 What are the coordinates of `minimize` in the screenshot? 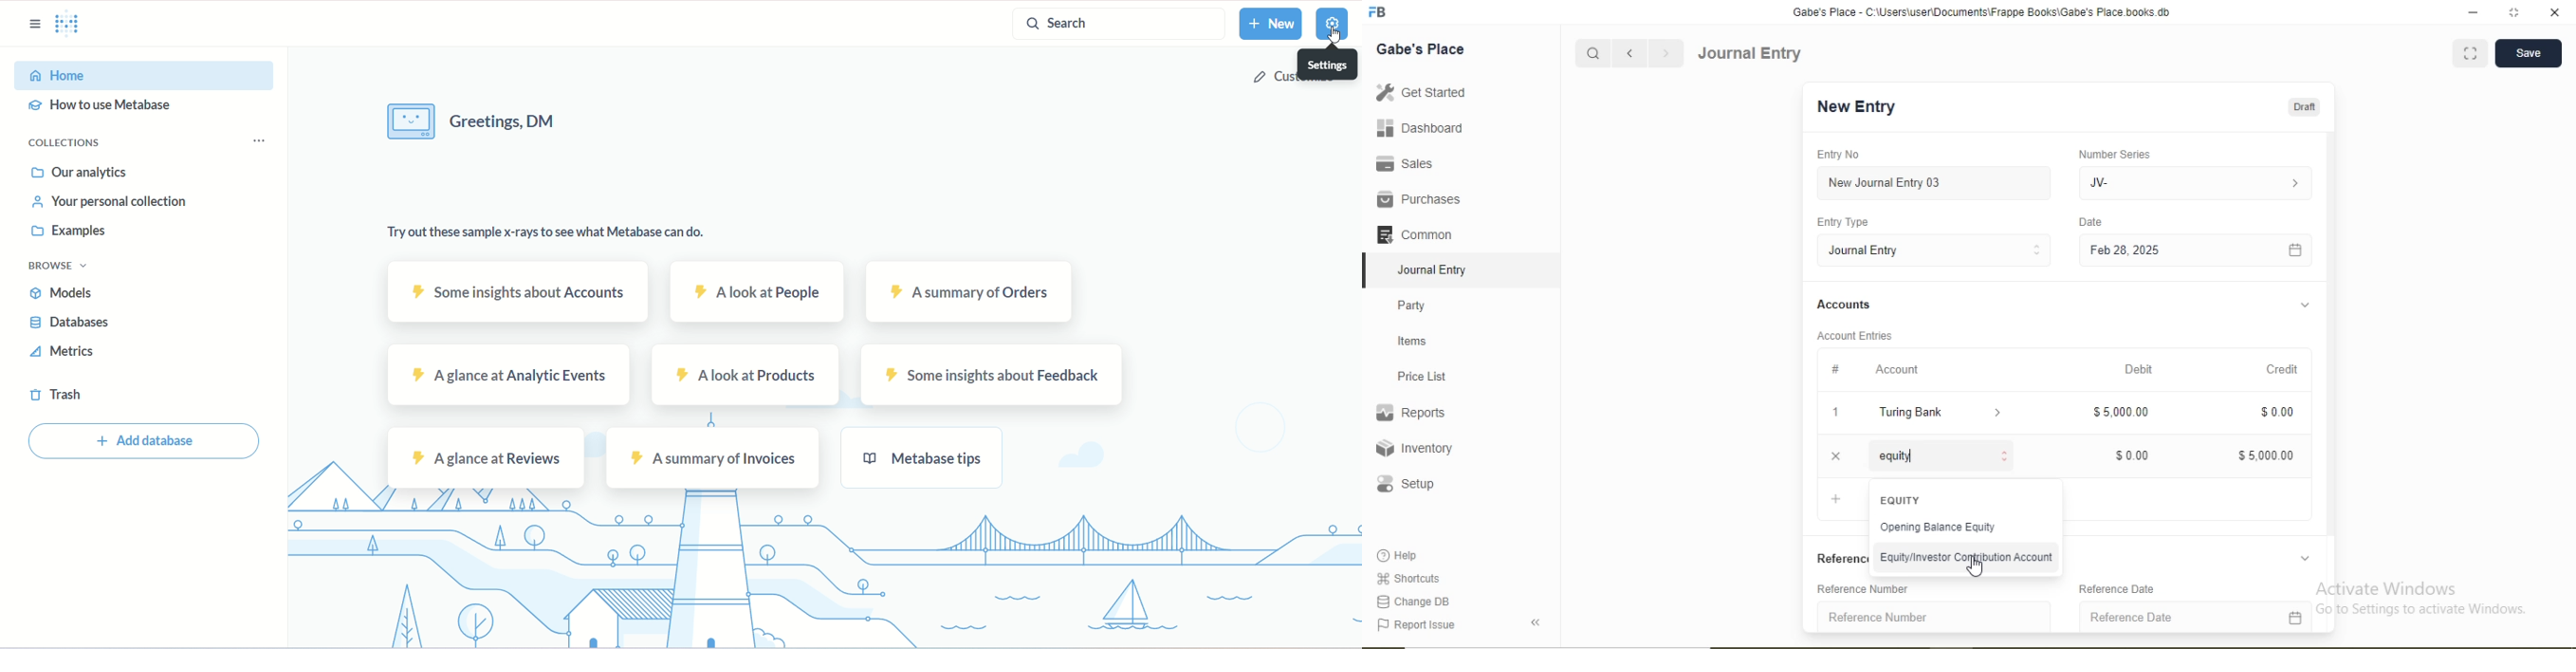 It's located at (2471, 13).